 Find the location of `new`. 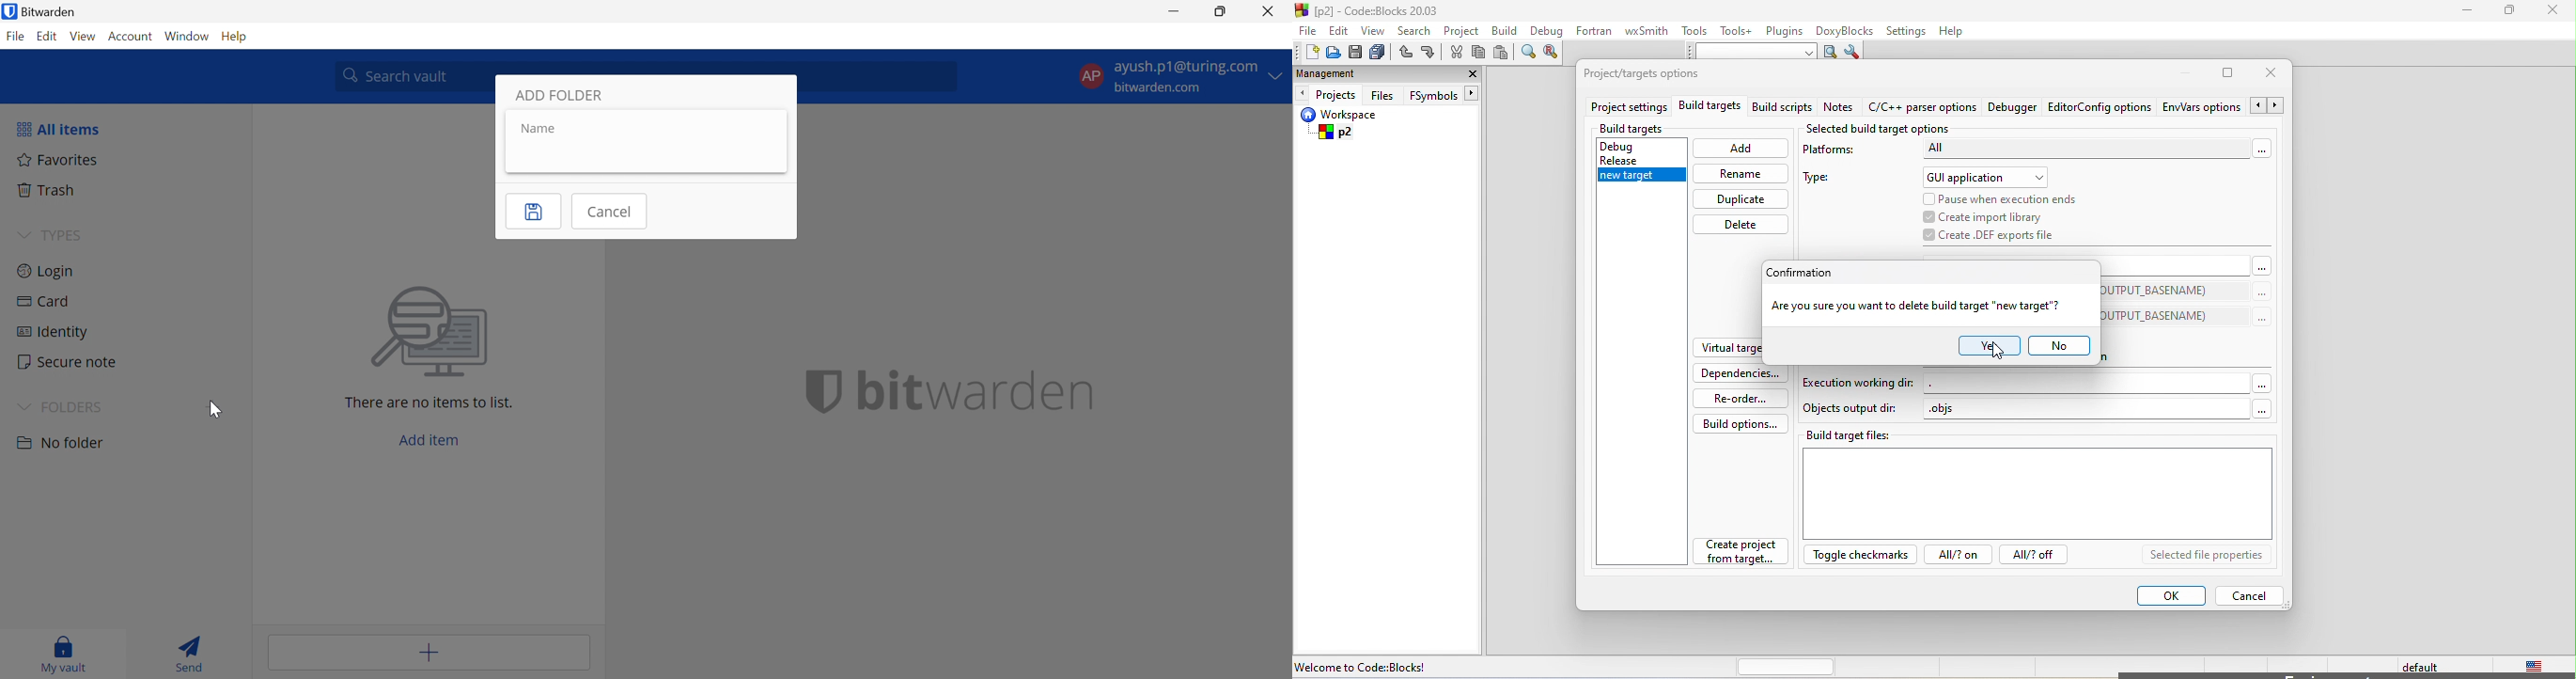

new is located at coordinates (1306, 52).